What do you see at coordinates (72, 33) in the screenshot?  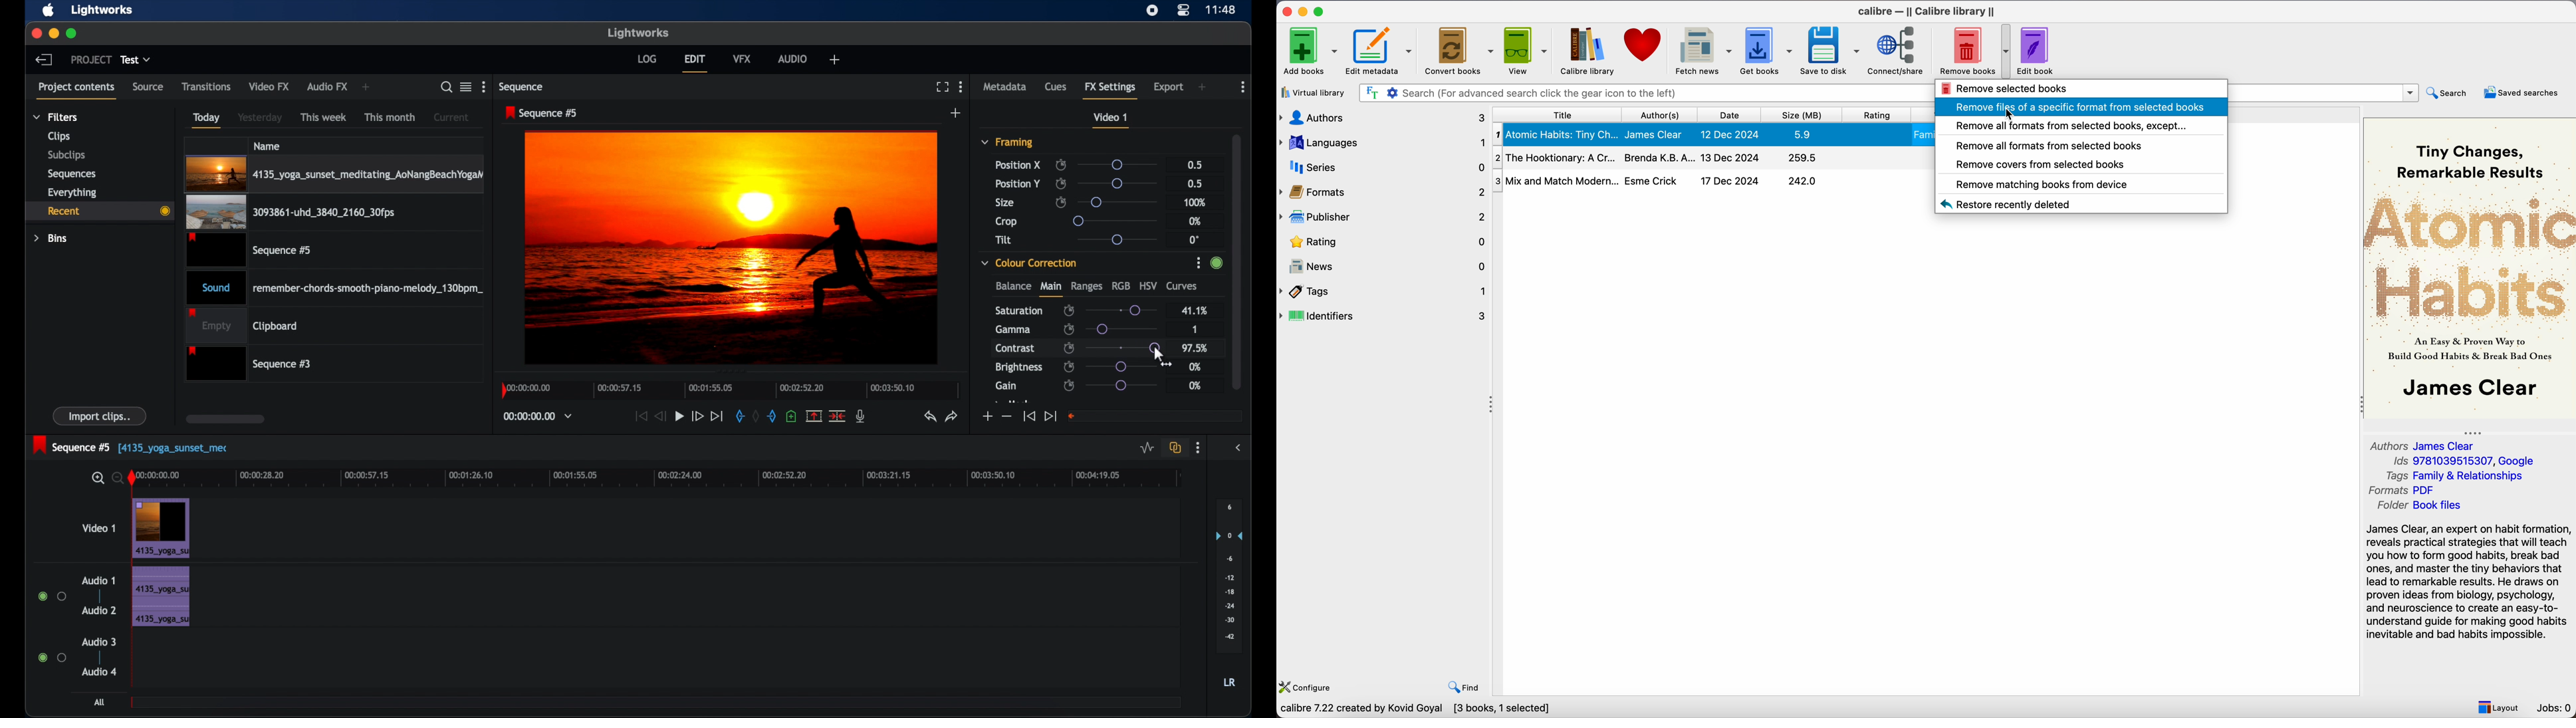 I see `maximize` at bounding box center [72, 33].